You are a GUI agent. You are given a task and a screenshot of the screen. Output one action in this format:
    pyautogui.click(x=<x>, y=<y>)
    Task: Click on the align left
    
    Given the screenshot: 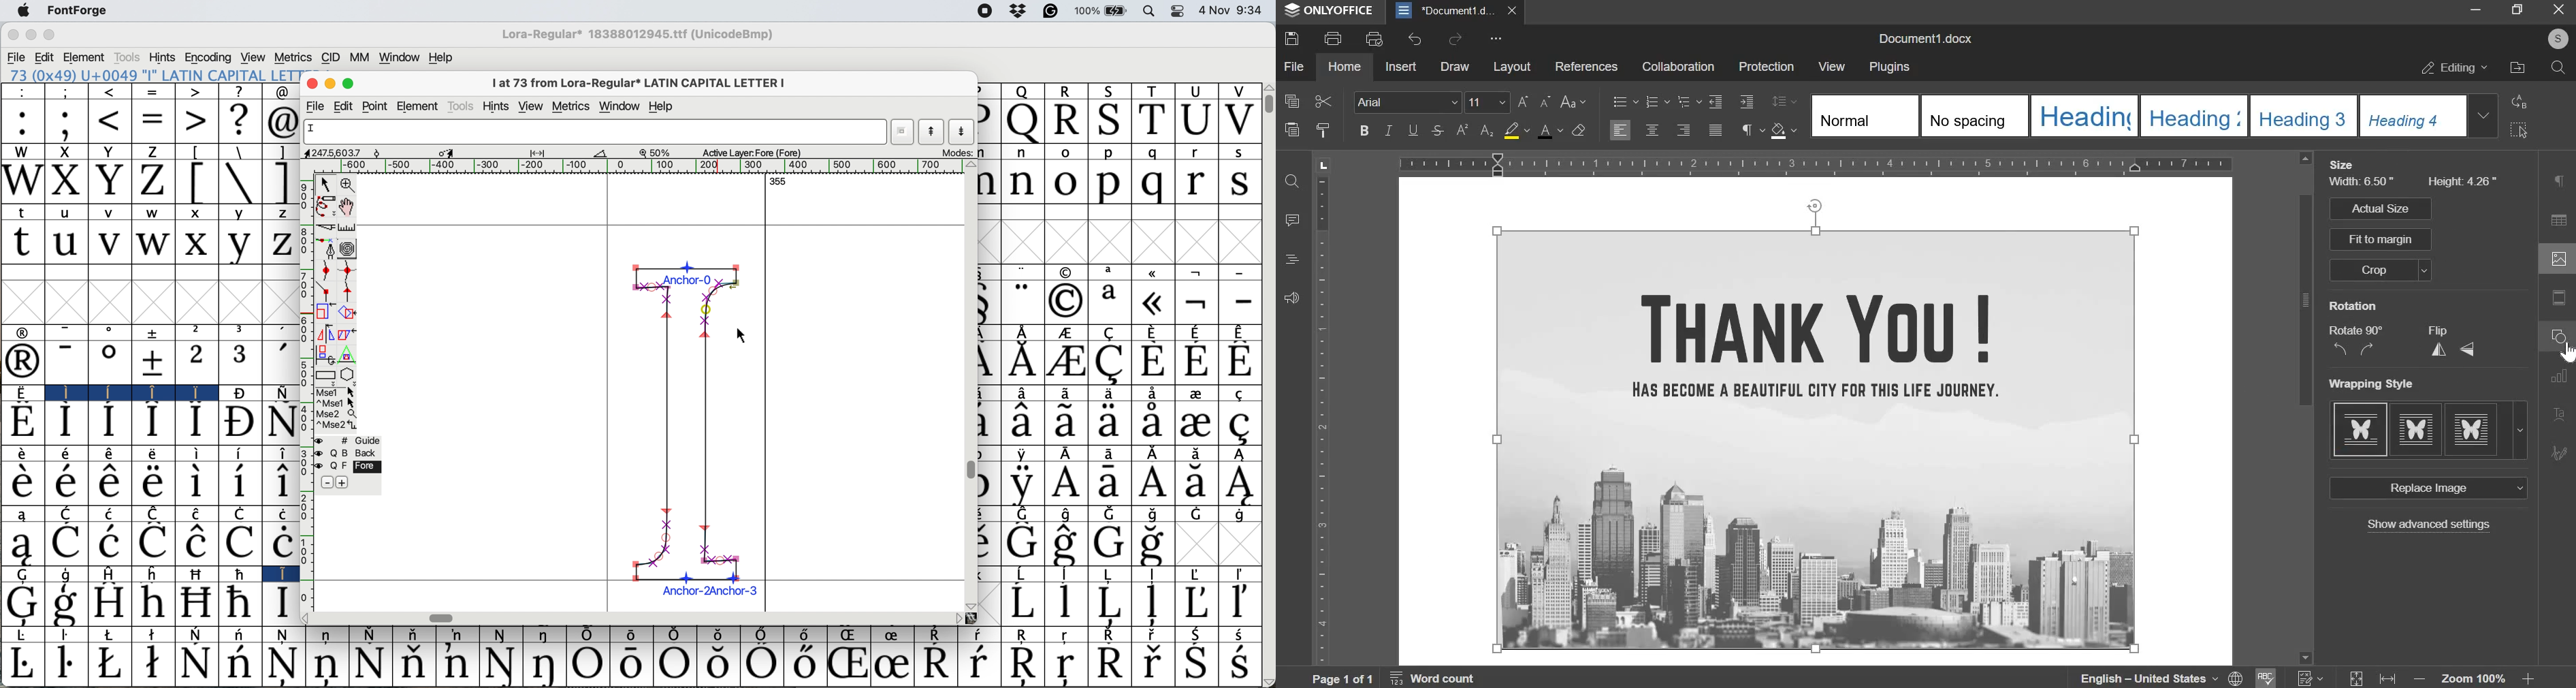 What is the action you would take?
    pyautogui.click(x=1620, y=129)
    